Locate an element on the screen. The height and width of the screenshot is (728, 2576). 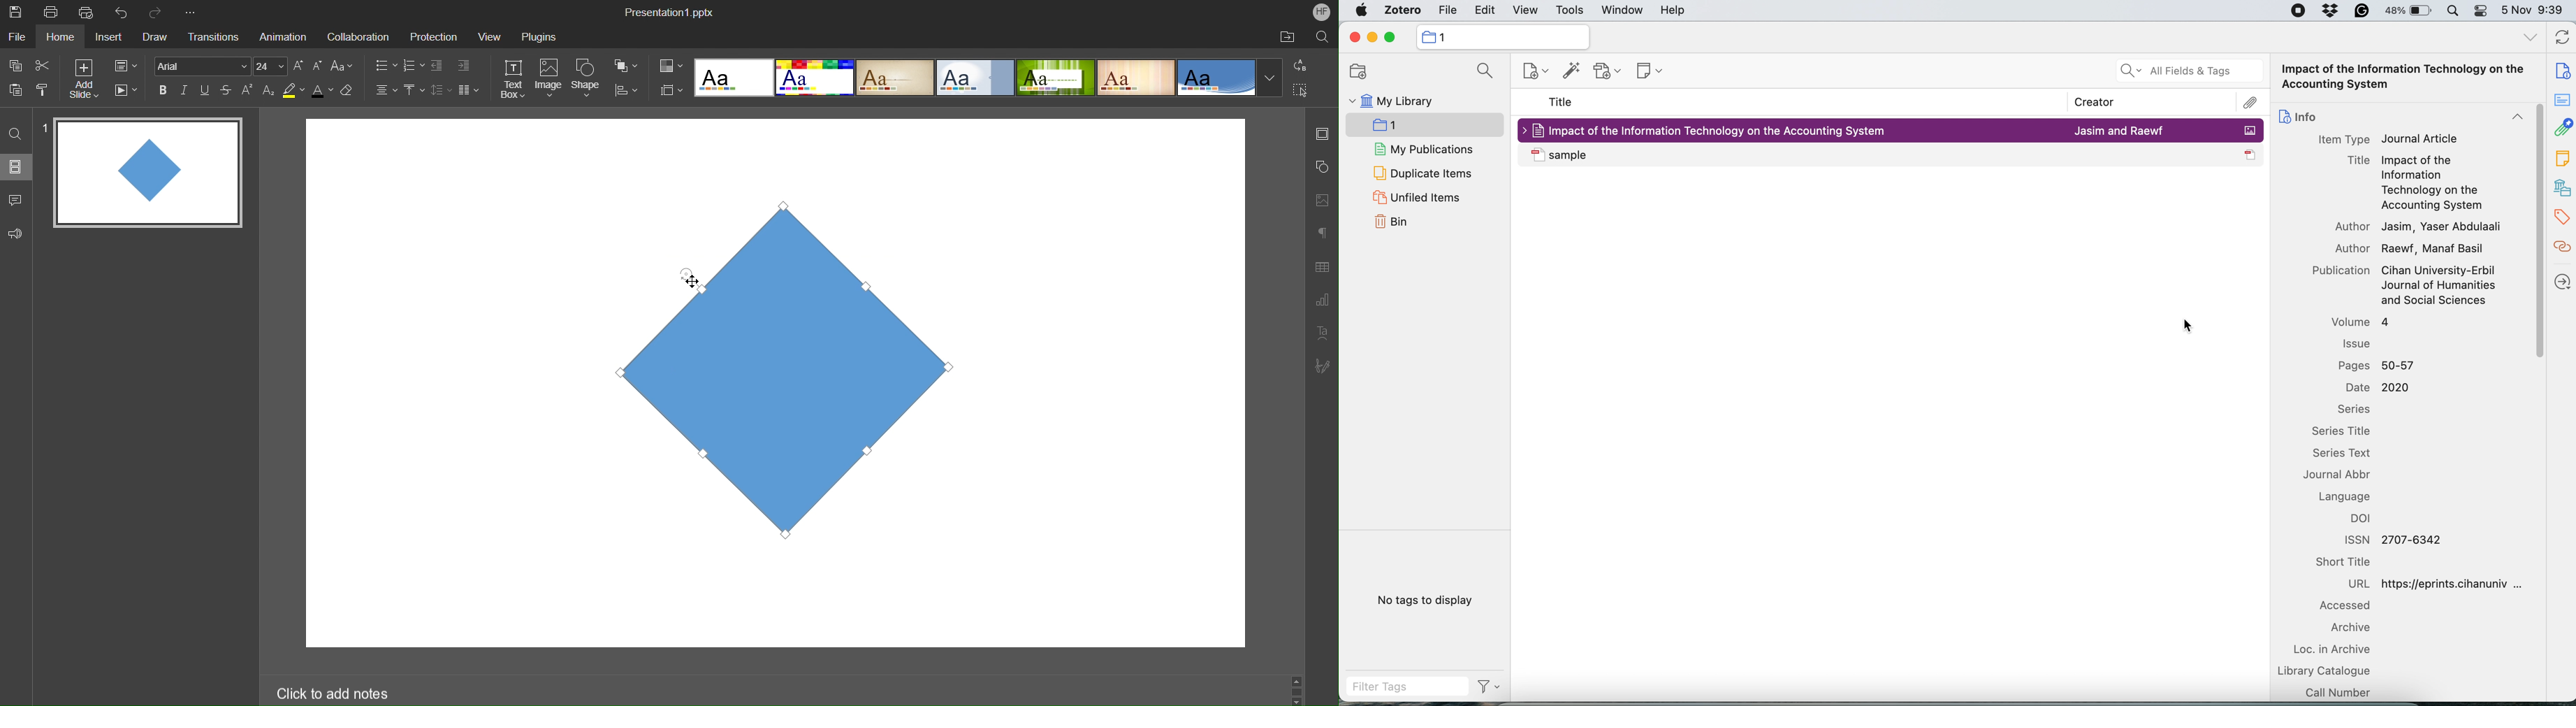
info is located at coordinates (2401, 117).